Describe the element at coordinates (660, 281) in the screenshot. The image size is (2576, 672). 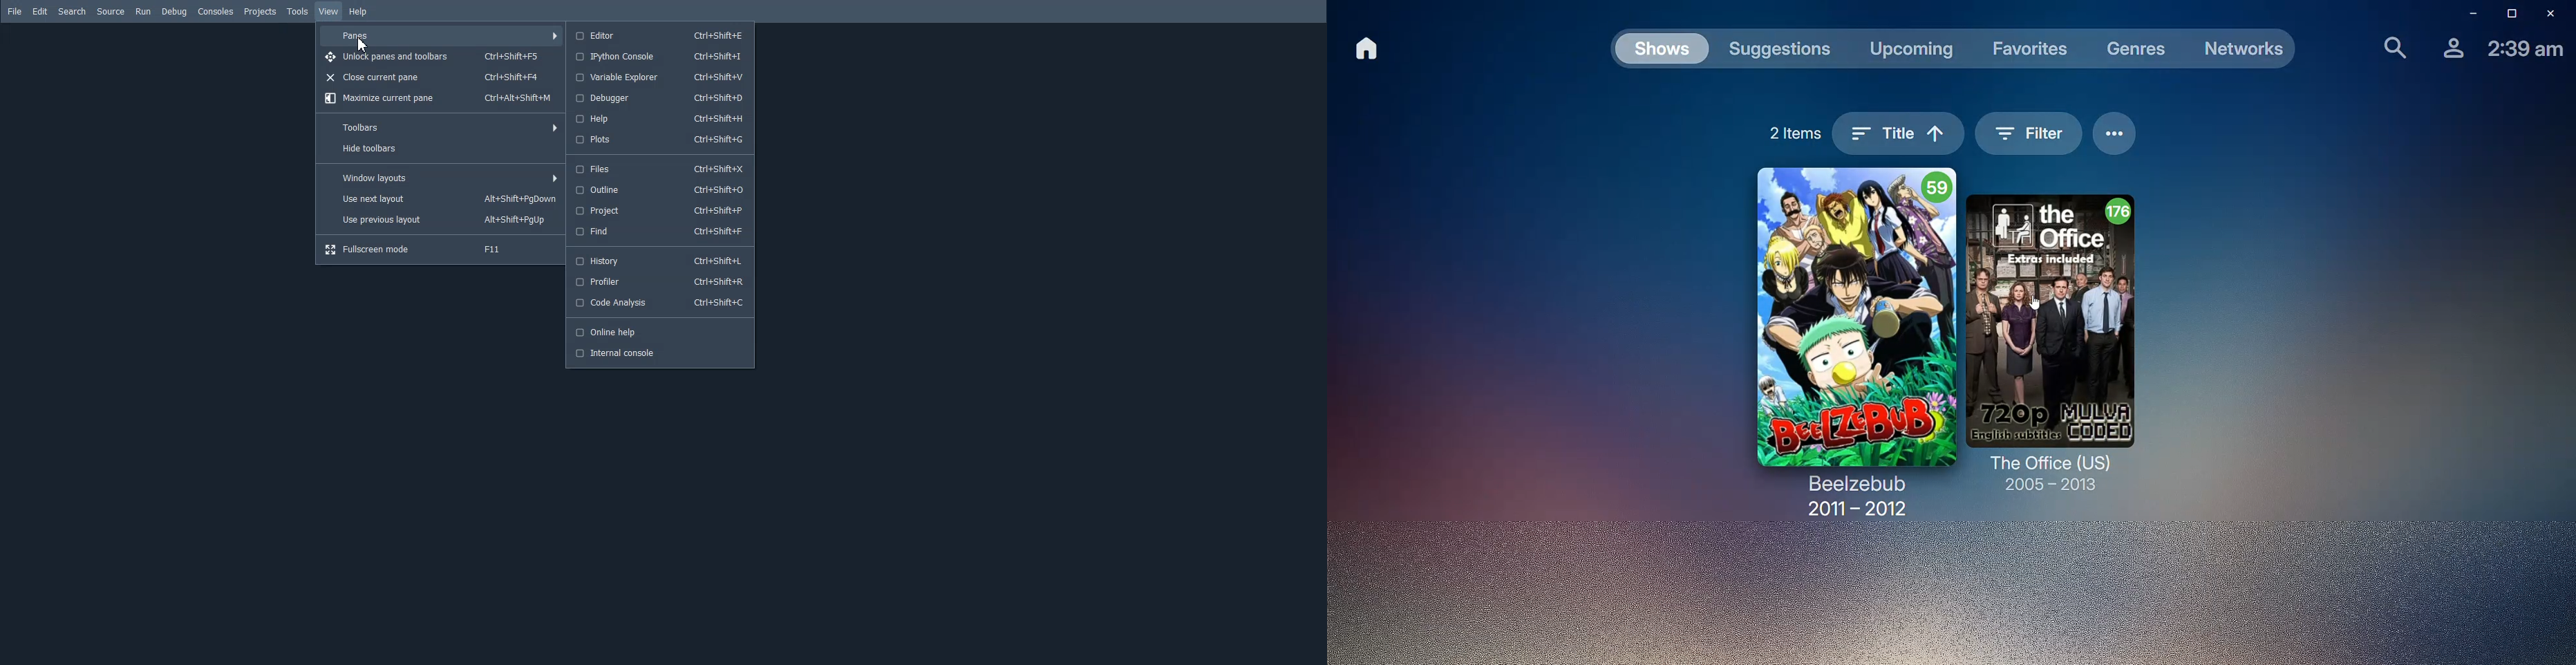
I see `Profiler` at that location.